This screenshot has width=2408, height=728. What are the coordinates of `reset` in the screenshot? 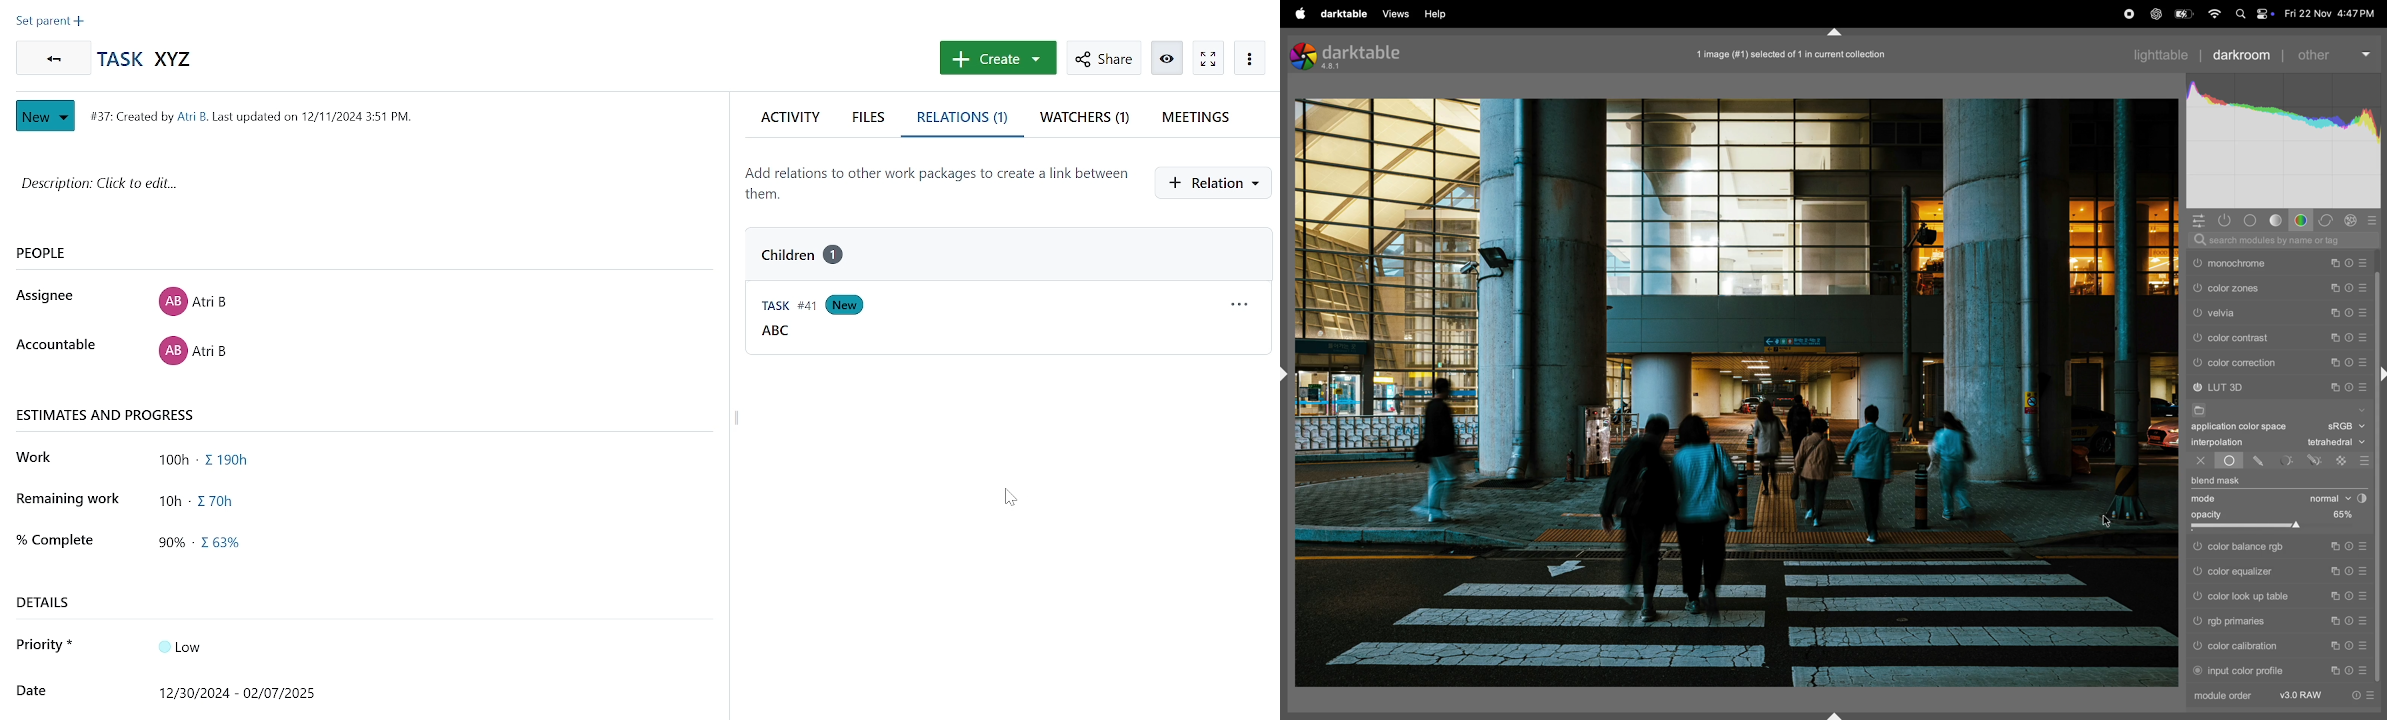 It's located at (2349, 670).